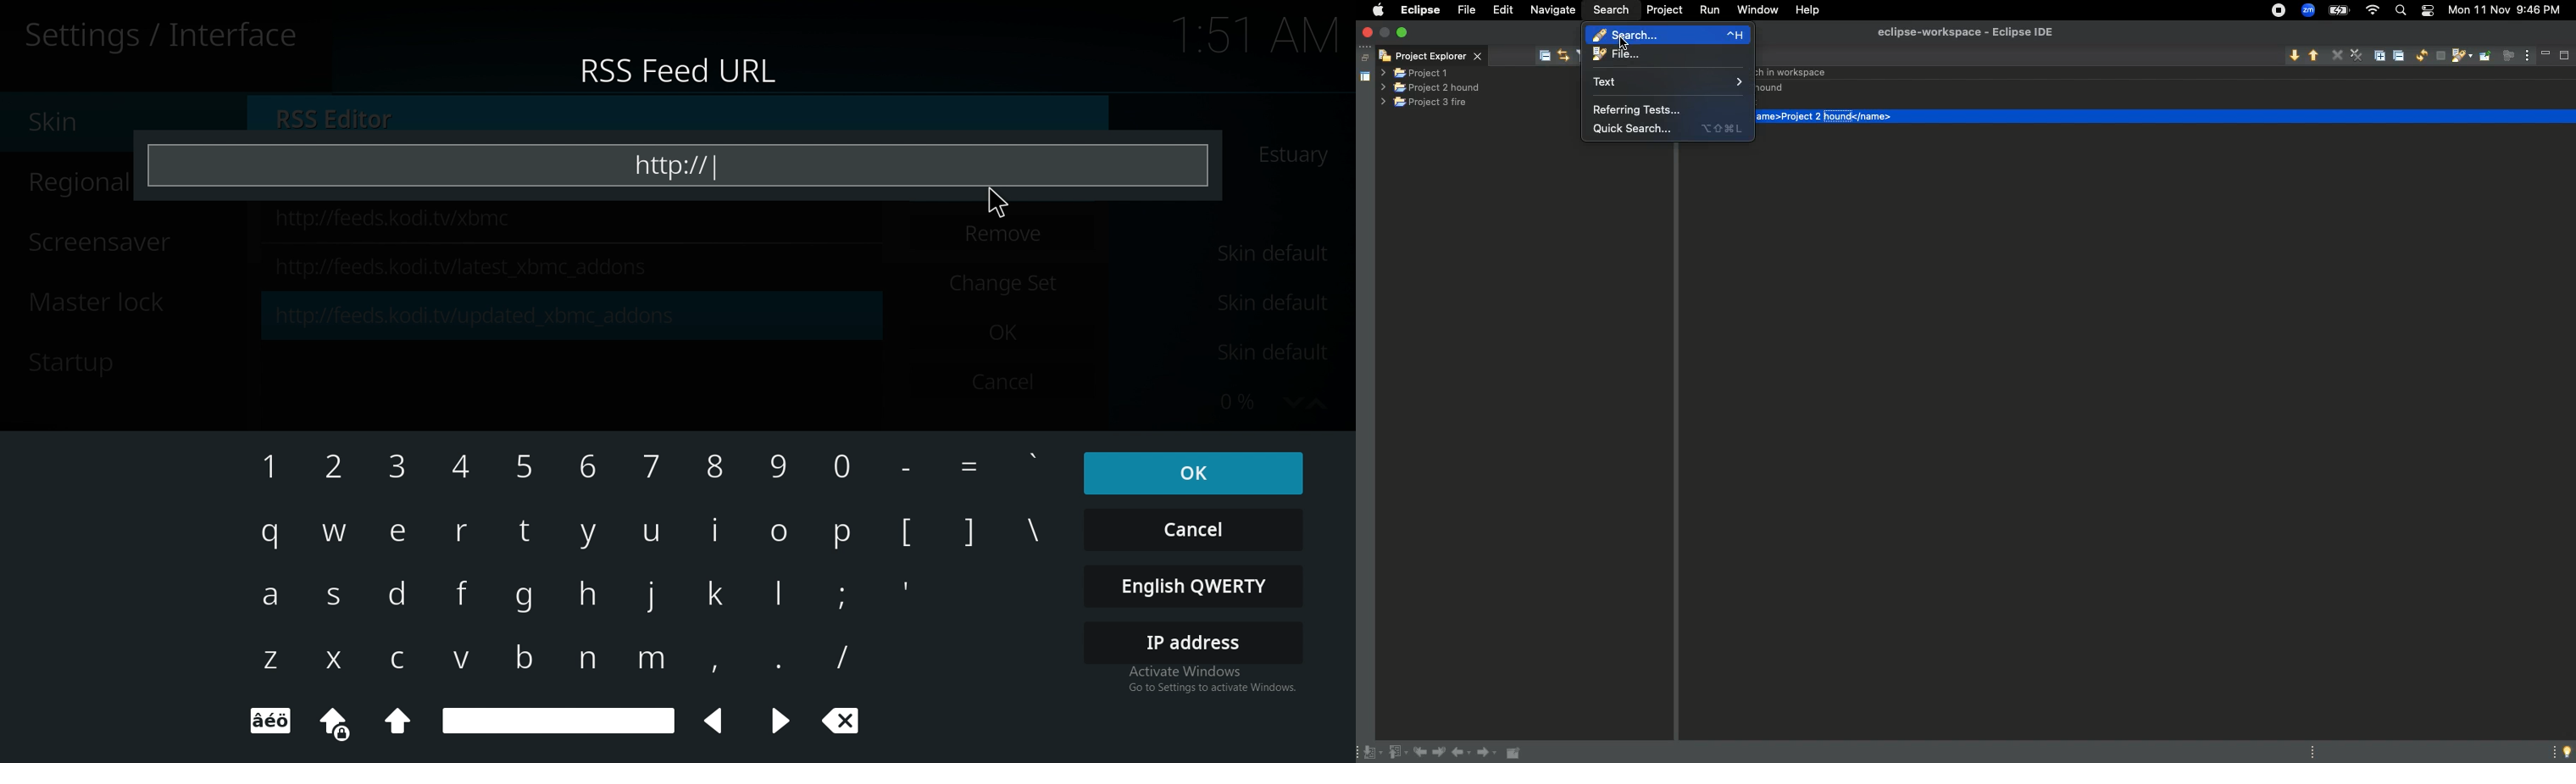 Image resolution: width=2576 pixels, height=784 pixels. What do you see at coordinates (1565, 54) in the screenshot?
I see `link with editor` at bounding box center [1565, 54].